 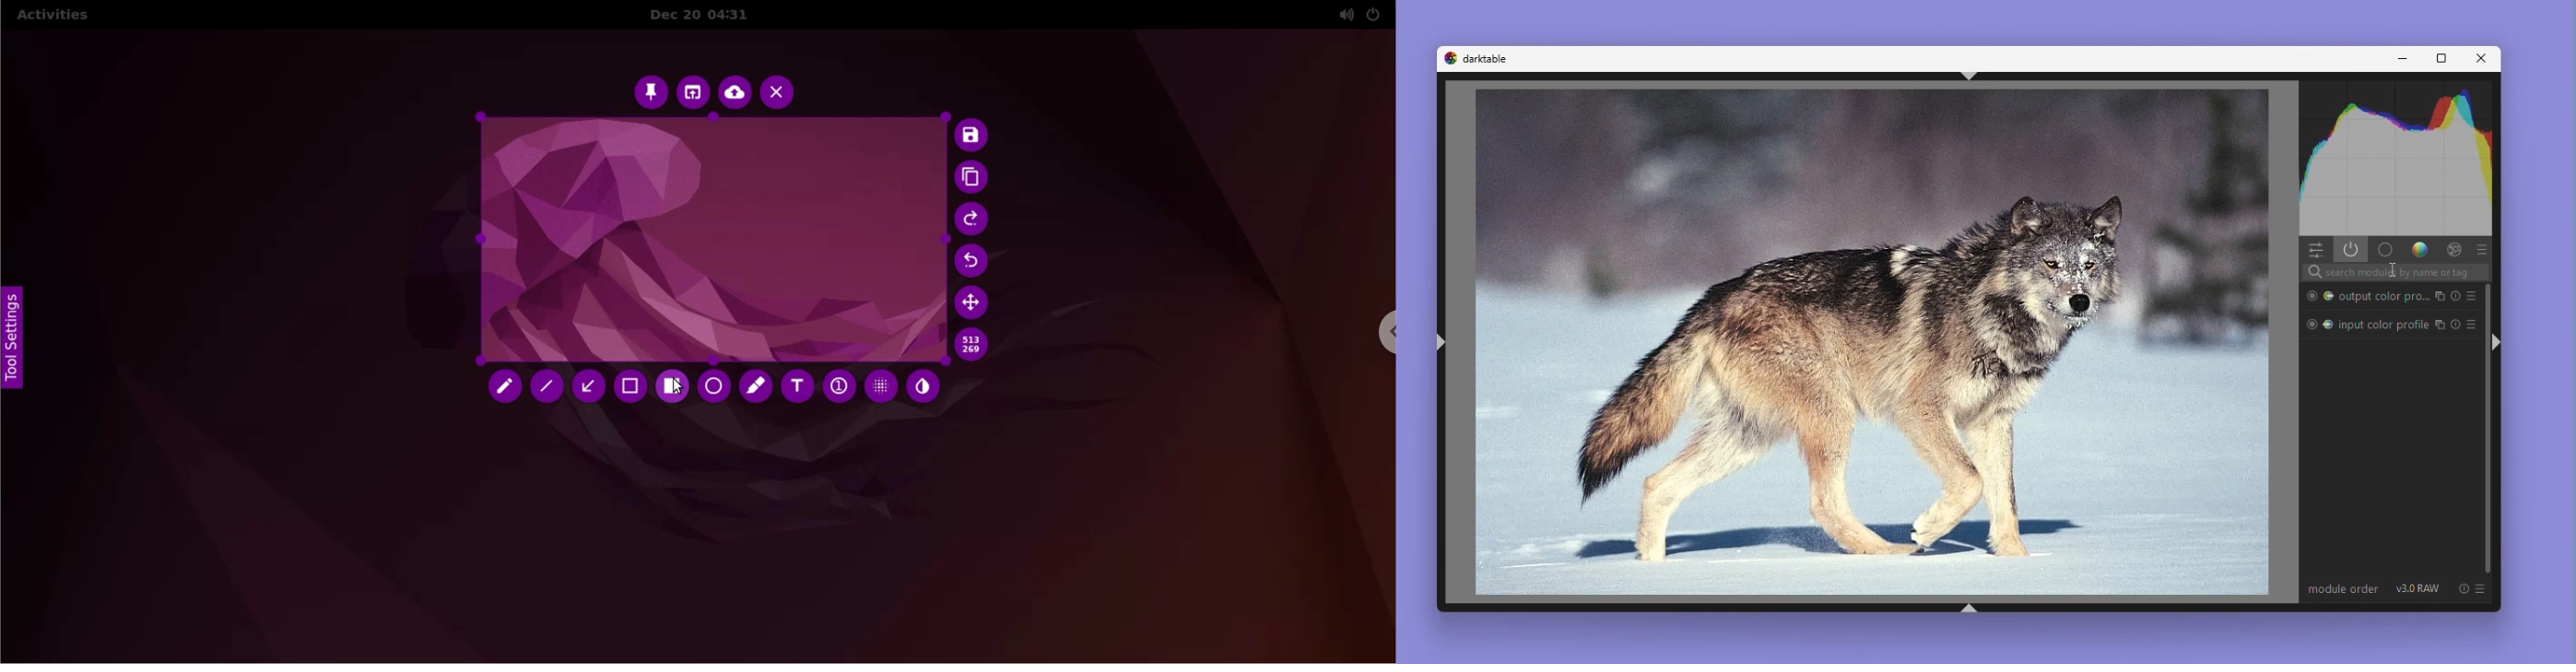 I want to click on Color Range Mask, so click(x=2328, y=325).